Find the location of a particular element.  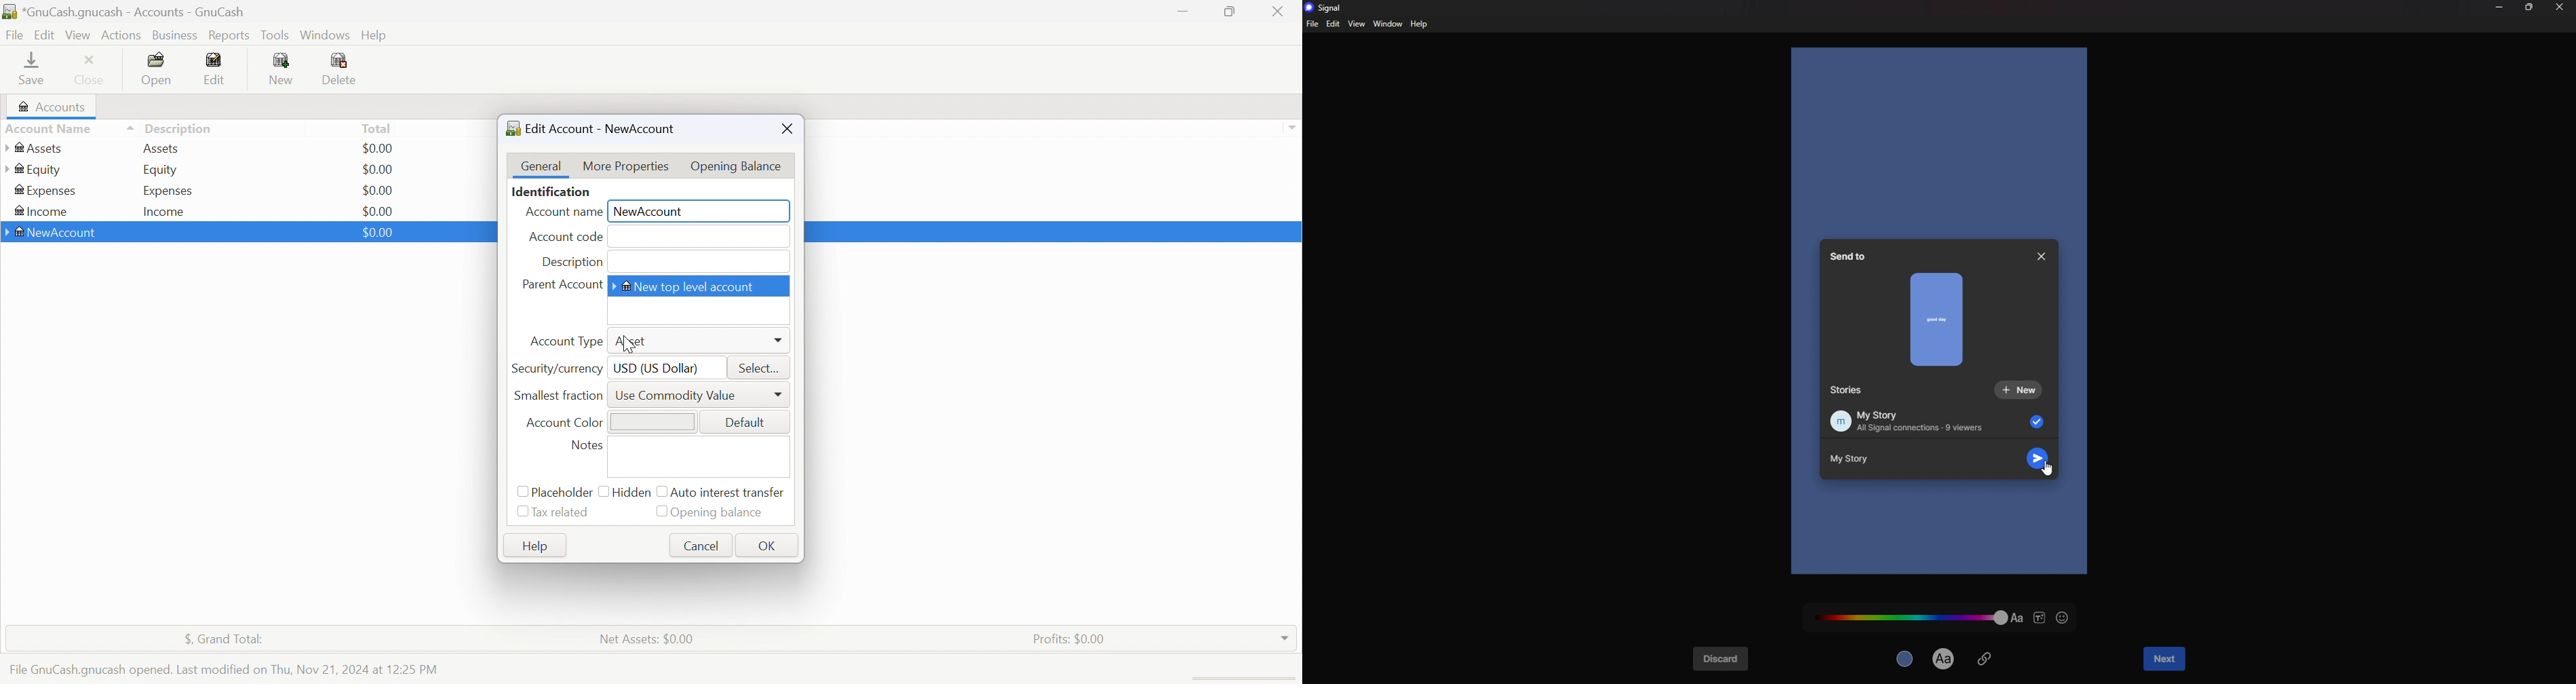

Select... is located at coordinates (760, 369).